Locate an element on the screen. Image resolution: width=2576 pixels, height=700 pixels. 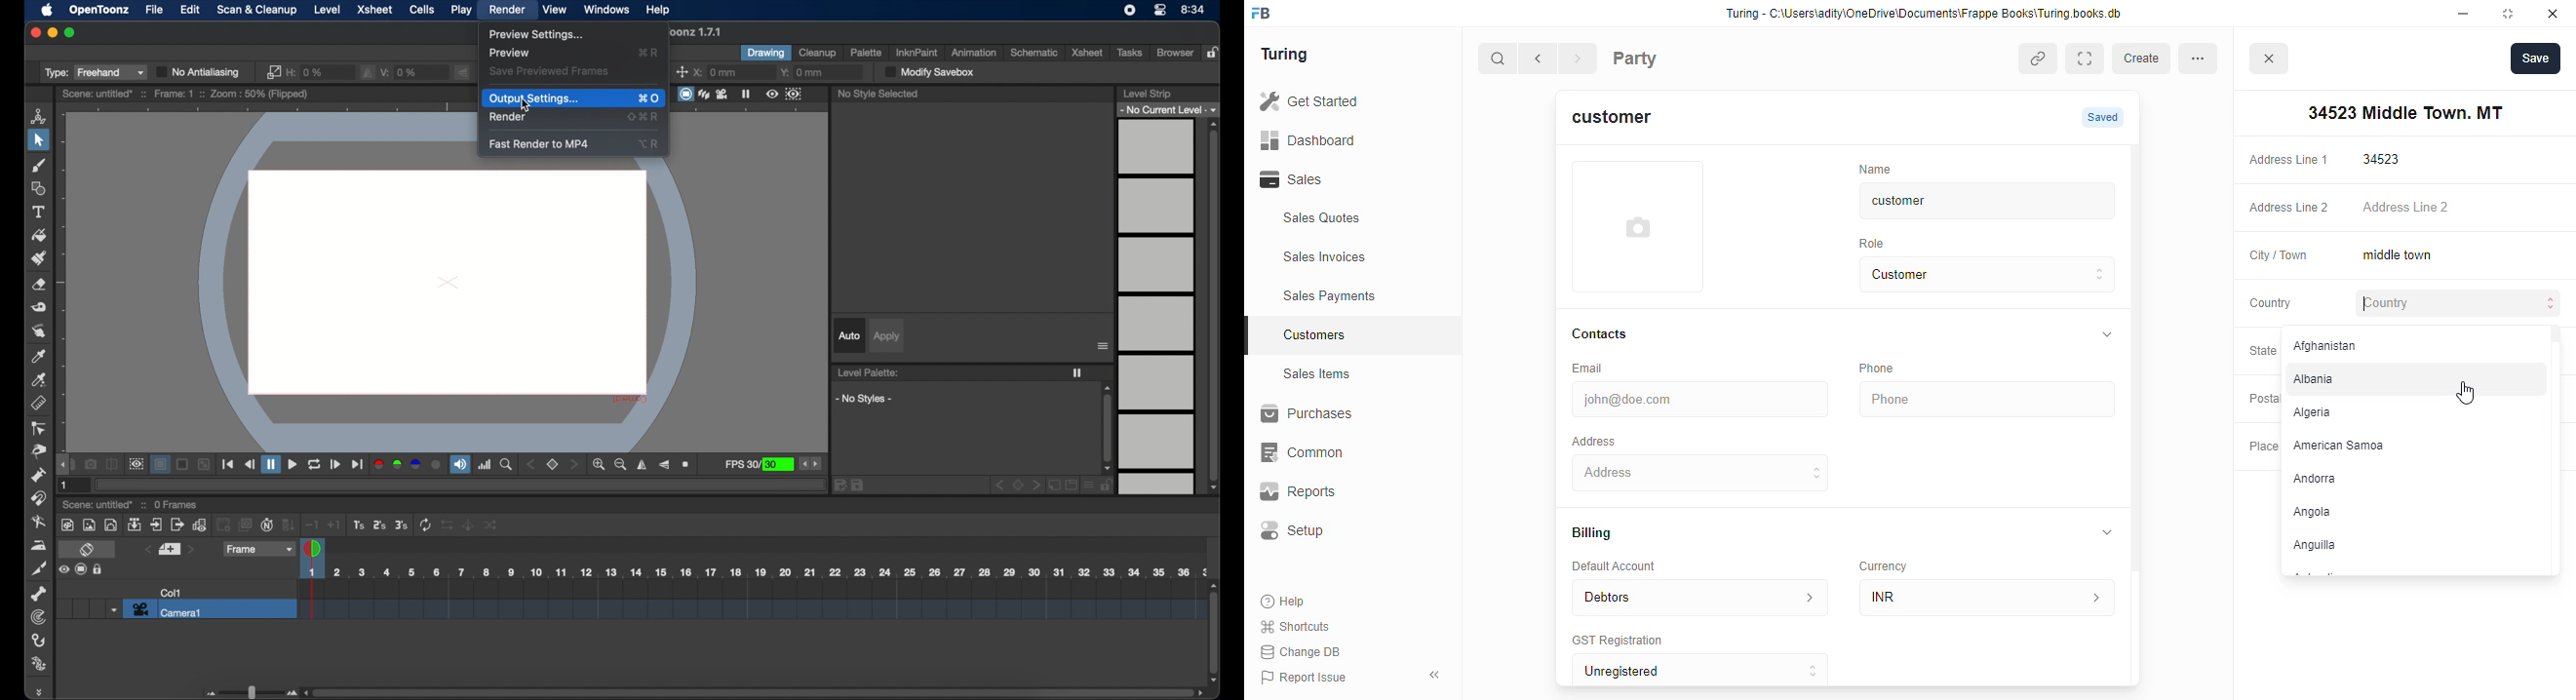
draghandle is located at coordinates (64, 465).